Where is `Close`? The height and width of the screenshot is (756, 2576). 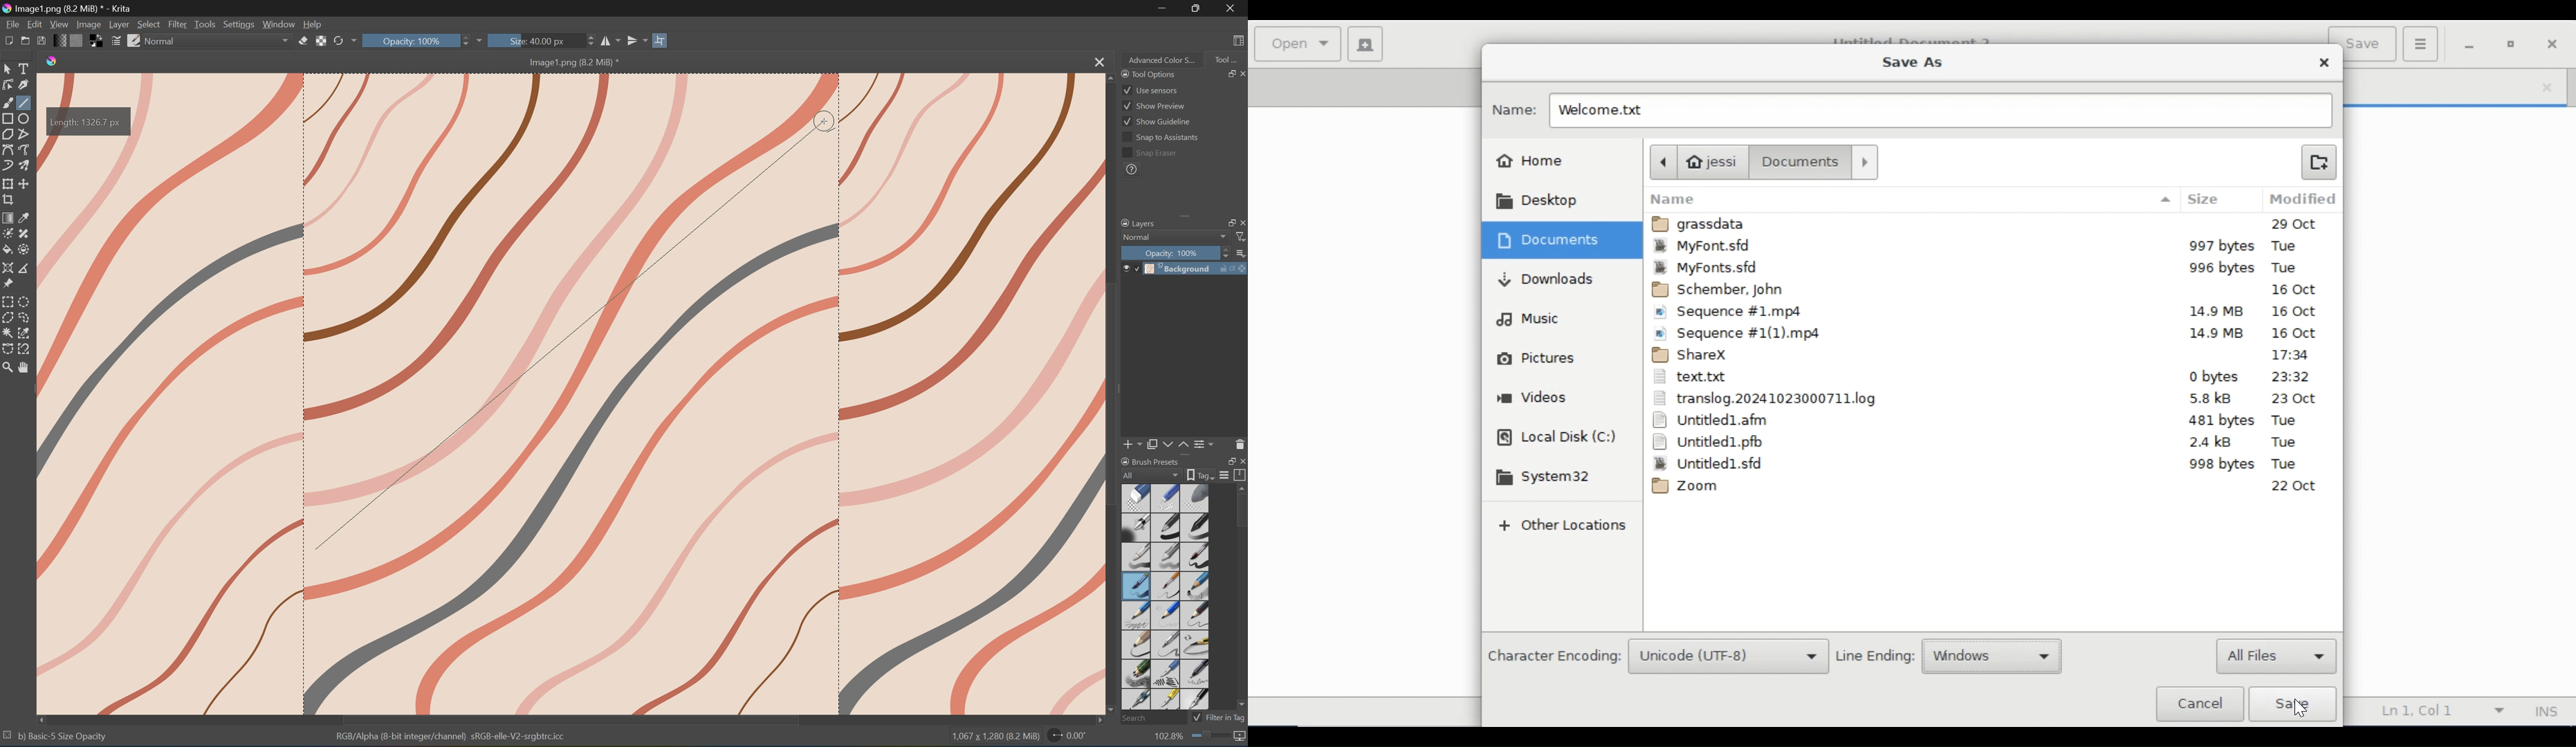
Close is located at coordinates (1241, 460).